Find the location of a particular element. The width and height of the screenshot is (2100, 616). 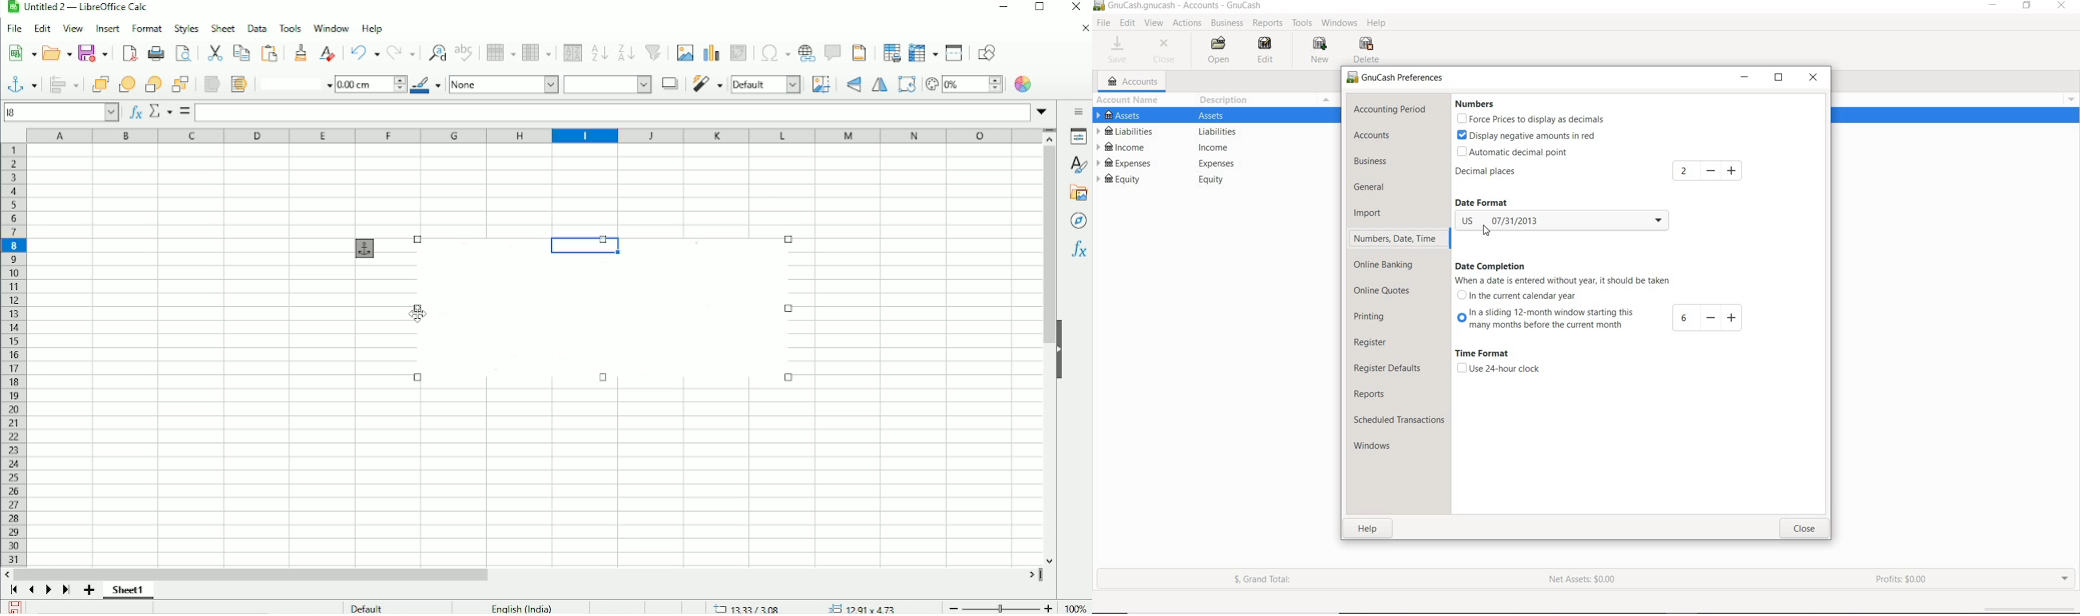

PROFIT is located at coordinates (1903, 580).